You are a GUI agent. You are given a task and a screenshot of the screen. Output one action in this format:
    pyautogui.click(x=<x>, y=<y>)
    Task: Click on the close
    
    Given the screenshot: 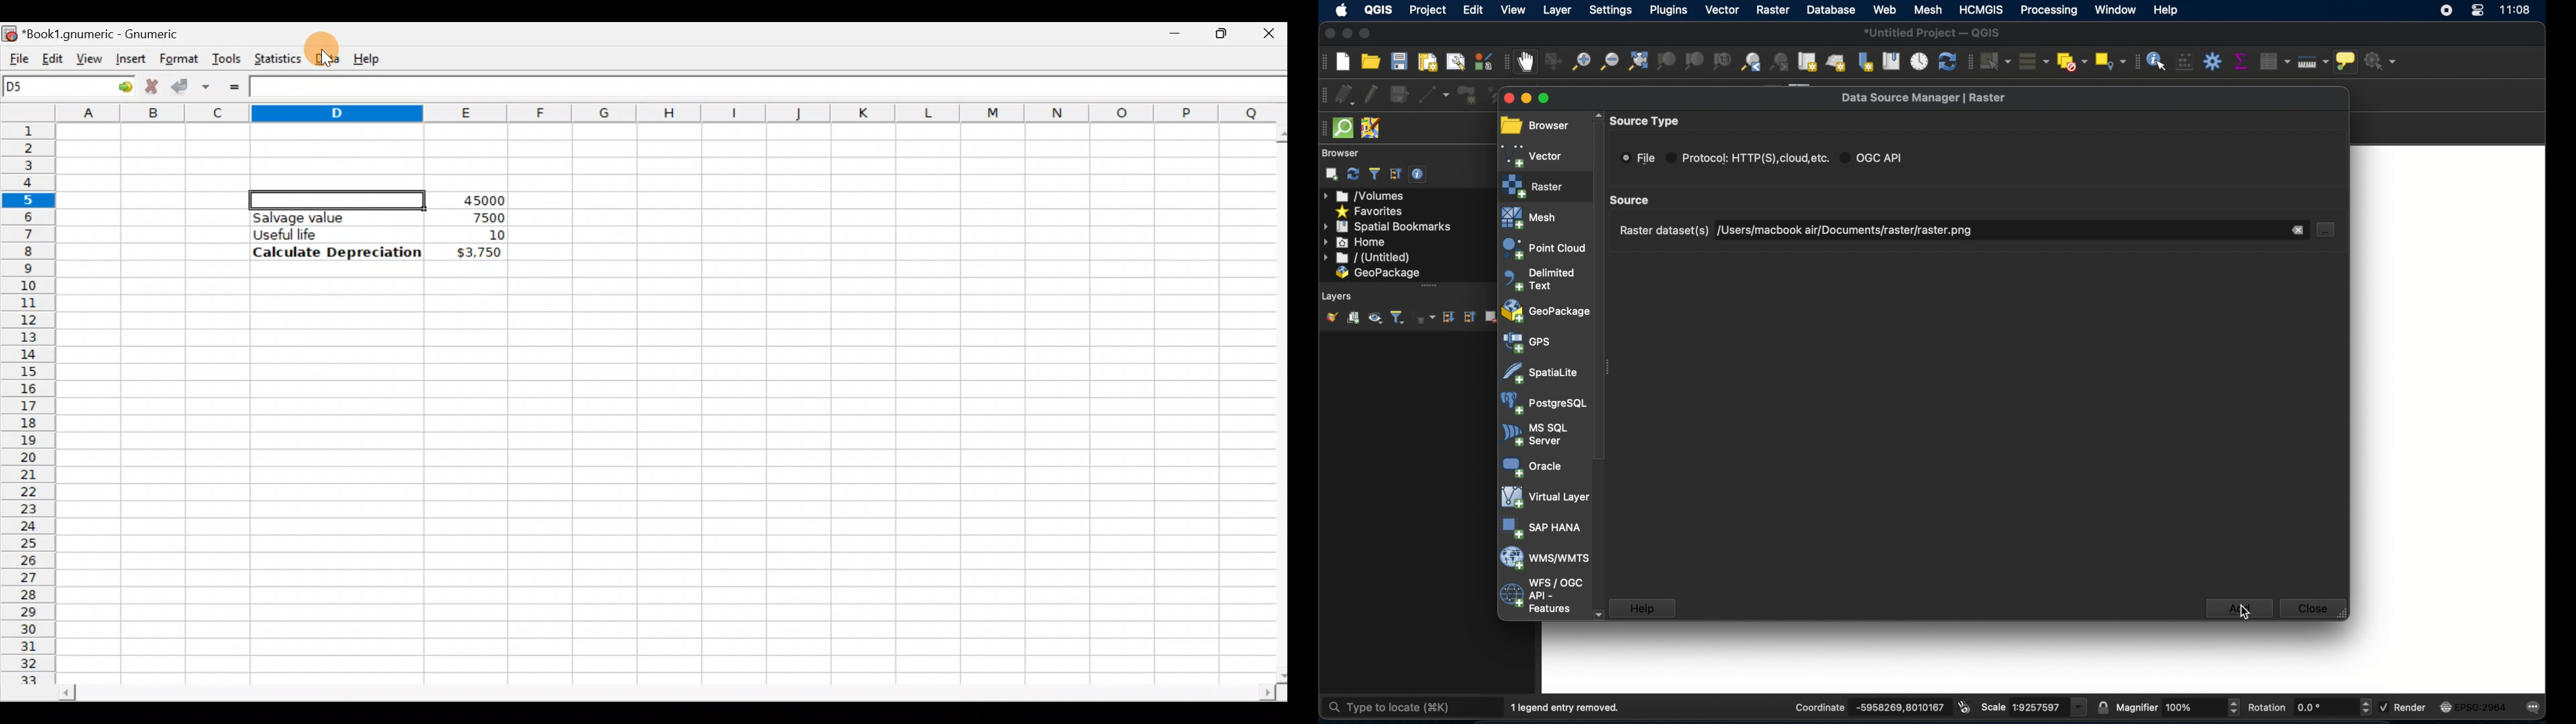 What is the action you would take?
    pyautogui.click(x=1507, y=98)
    